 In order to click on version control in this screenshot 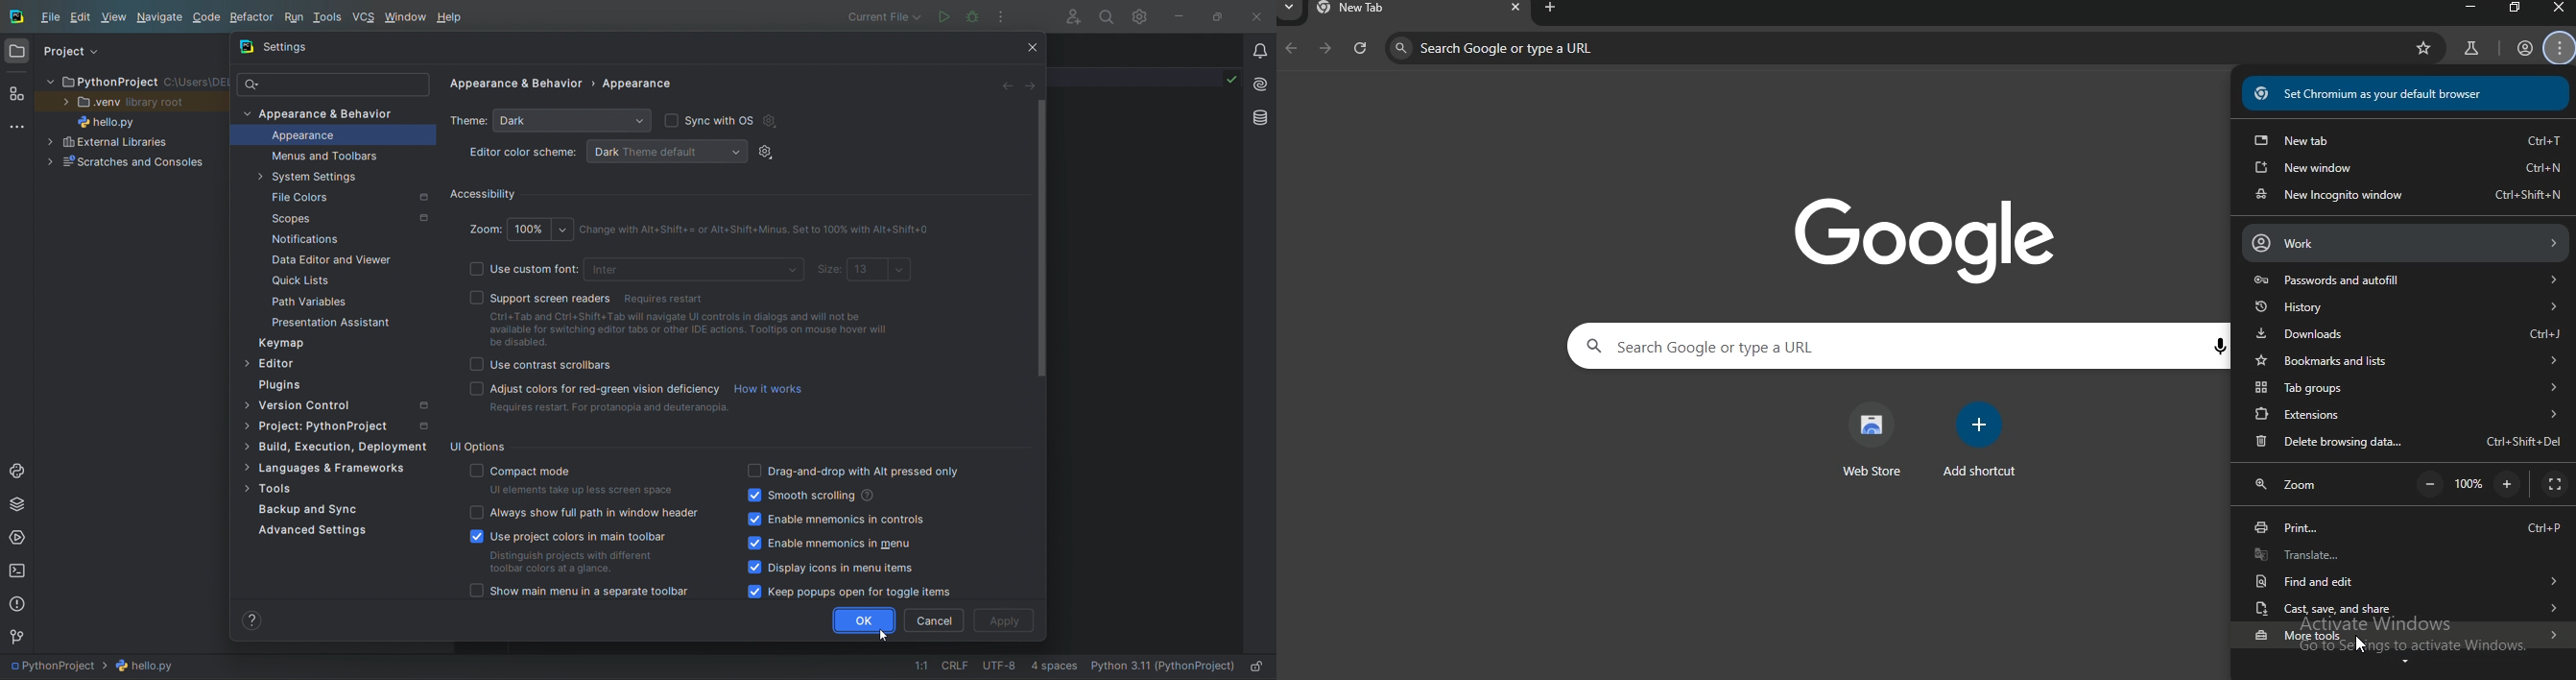, I will do `click(15, 637)`.